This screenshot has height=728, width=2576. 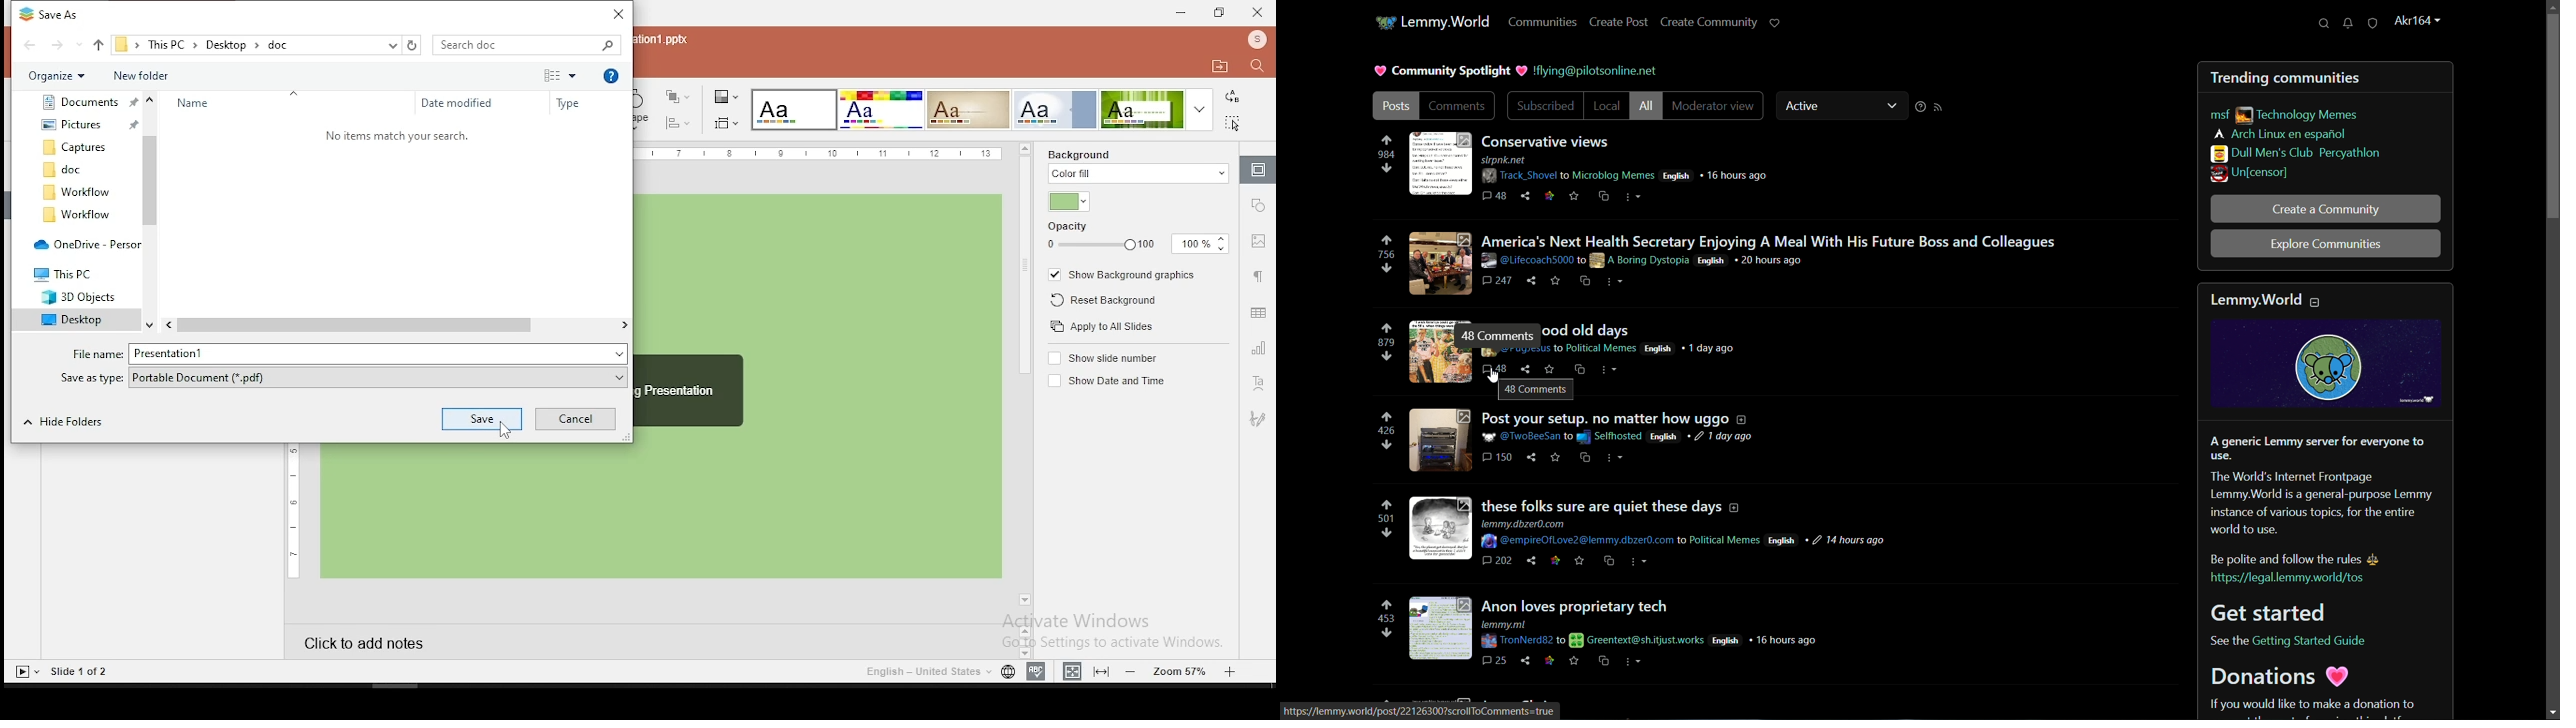 I want to click on Slide 1 of 2, so click(x=81, y=672).